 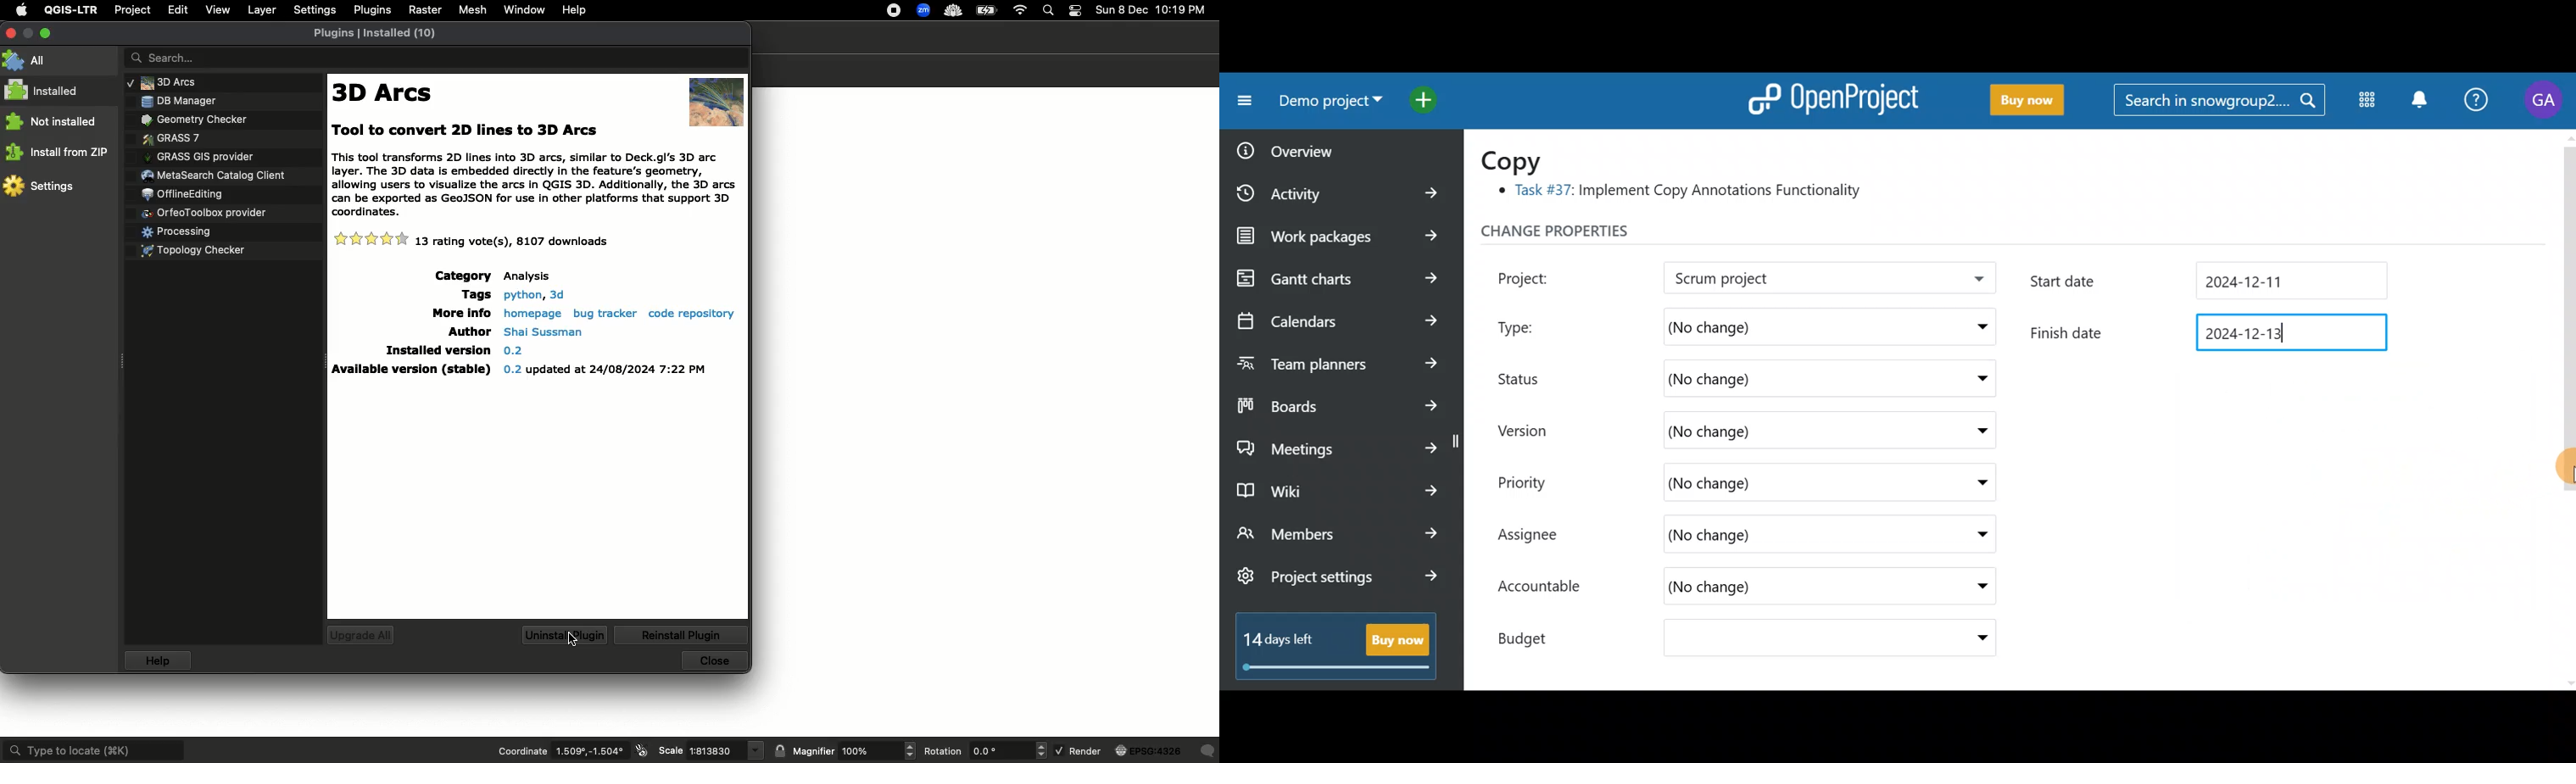 What do you see at coordinates (1530, 430) in the screenshot?
I see `Version` at bounding box center [1530, 430].